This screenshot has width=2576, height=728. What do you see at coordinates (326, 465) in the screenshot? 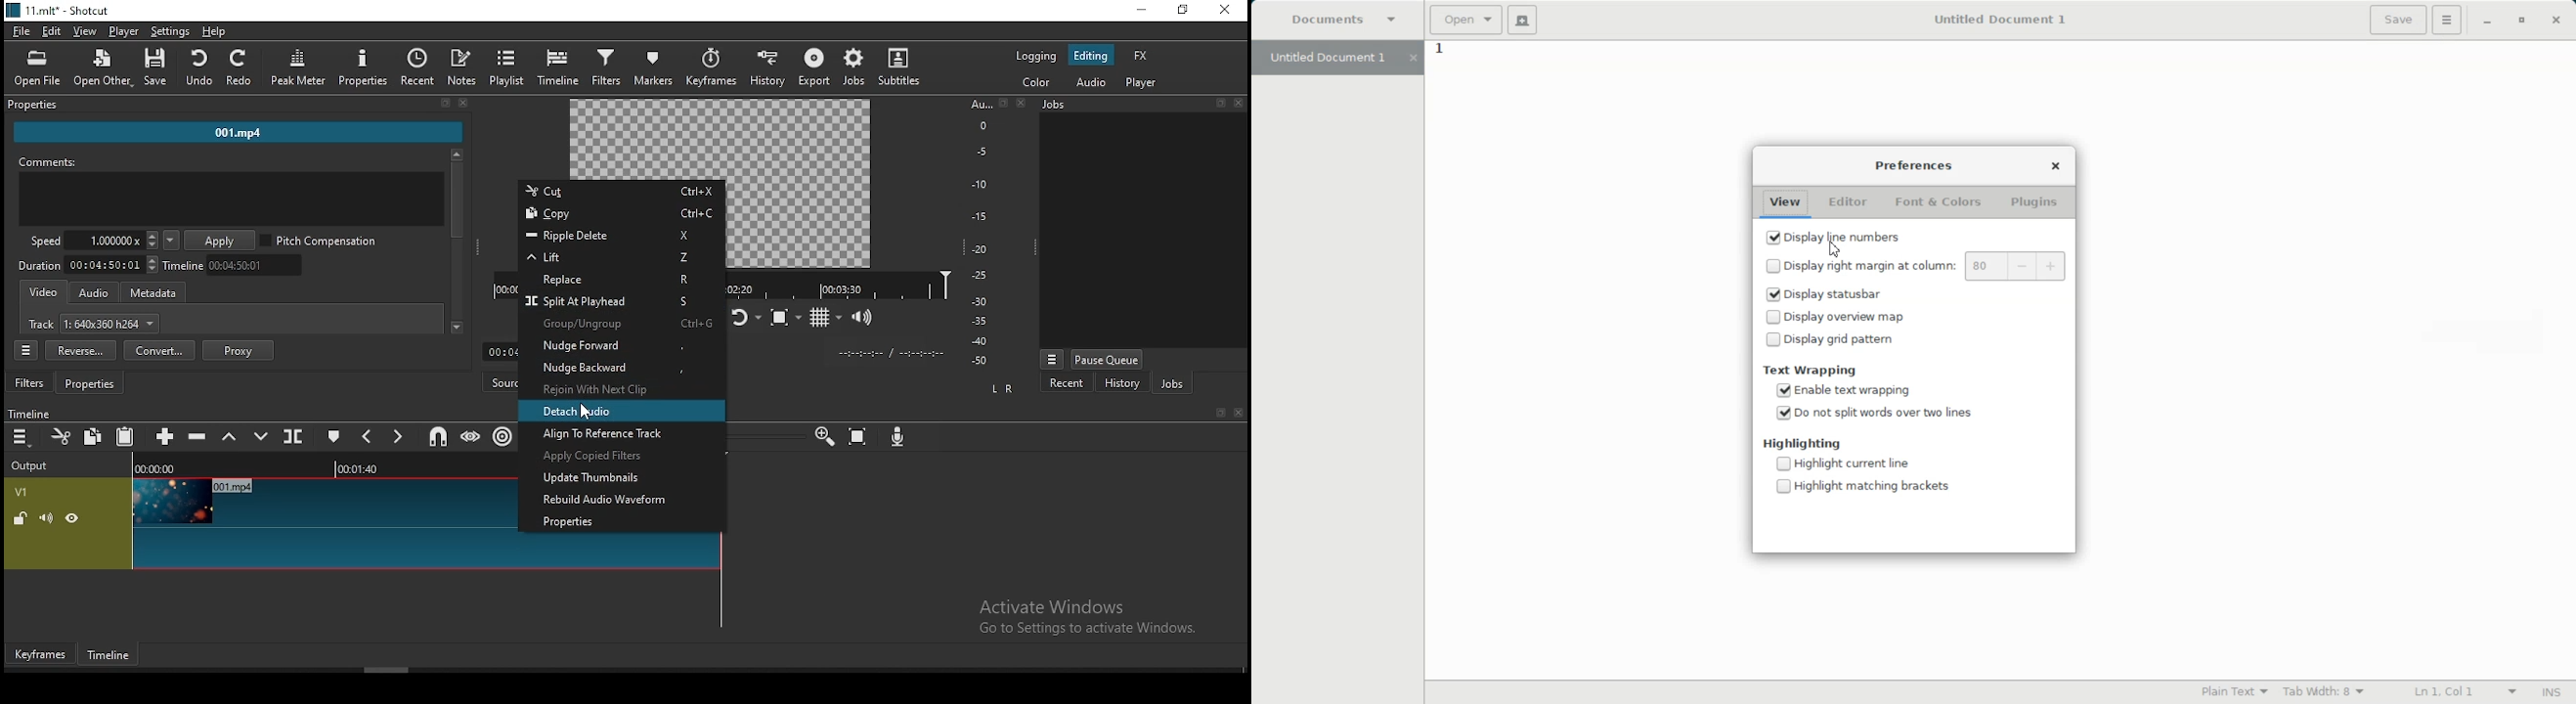
I see `TIMELINE` at bounding box center [326, 465].